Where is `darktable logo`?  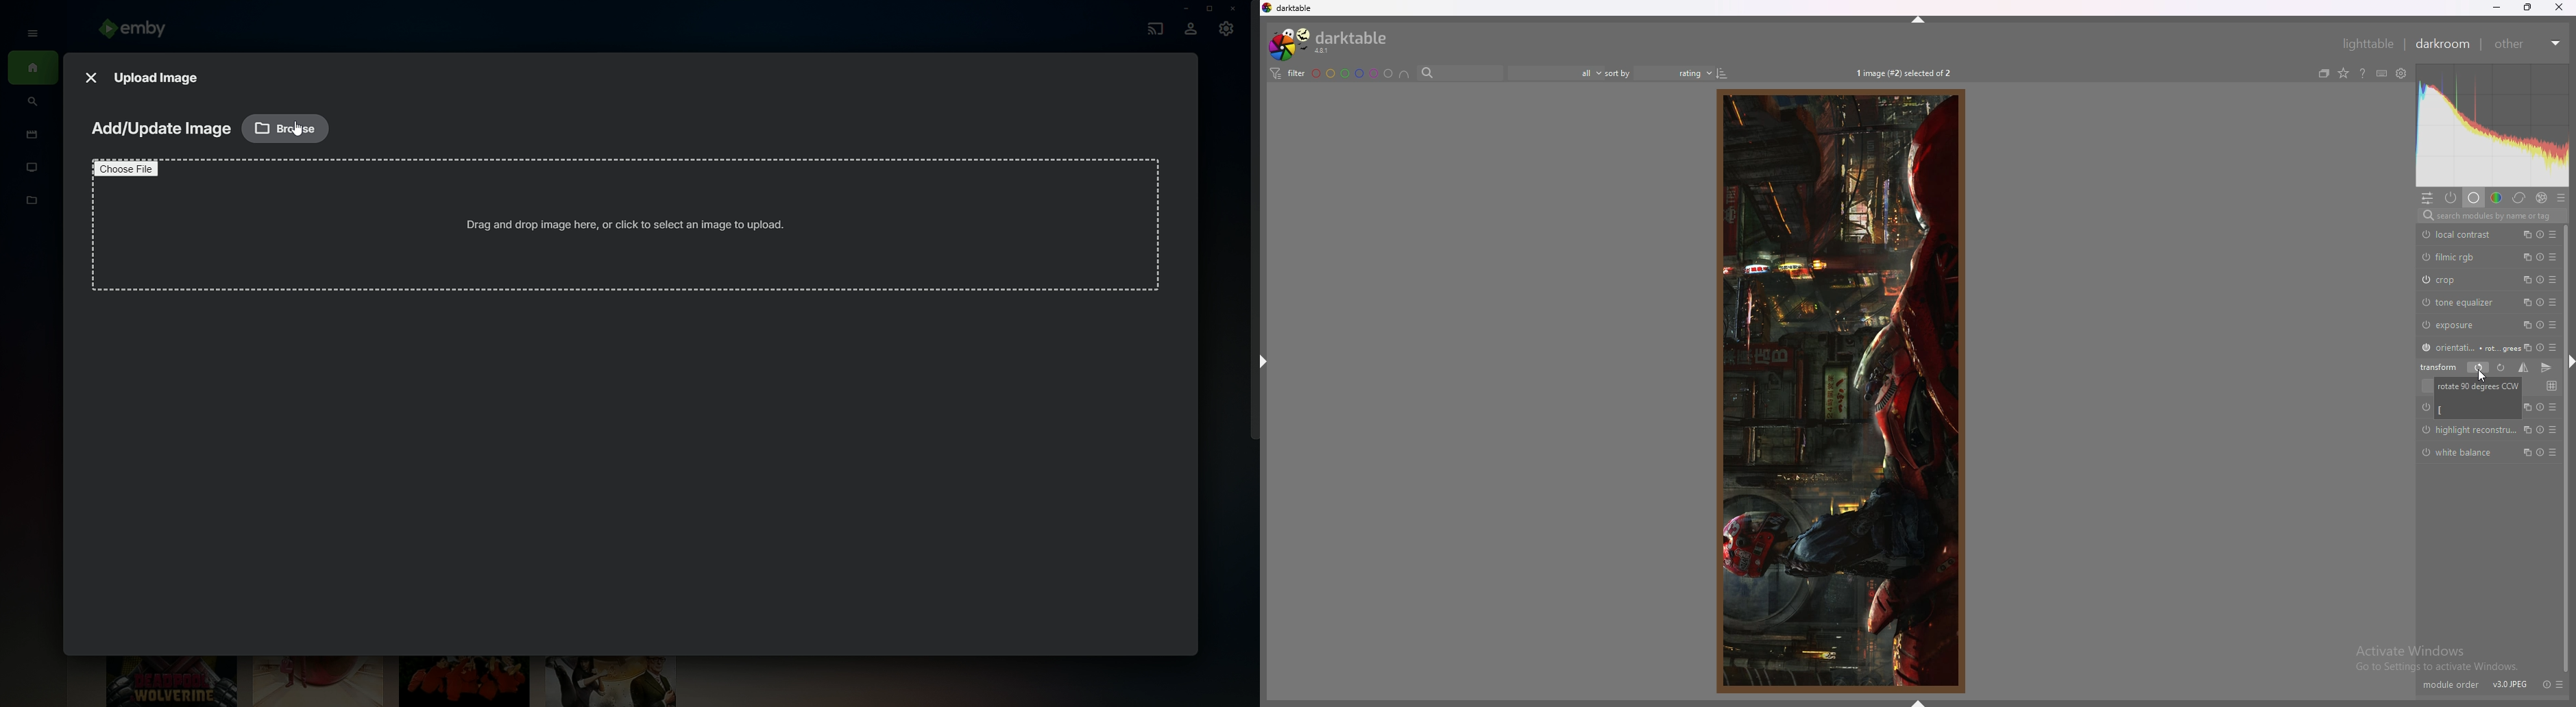 darktable logo is located at coordinates (1268, 9).